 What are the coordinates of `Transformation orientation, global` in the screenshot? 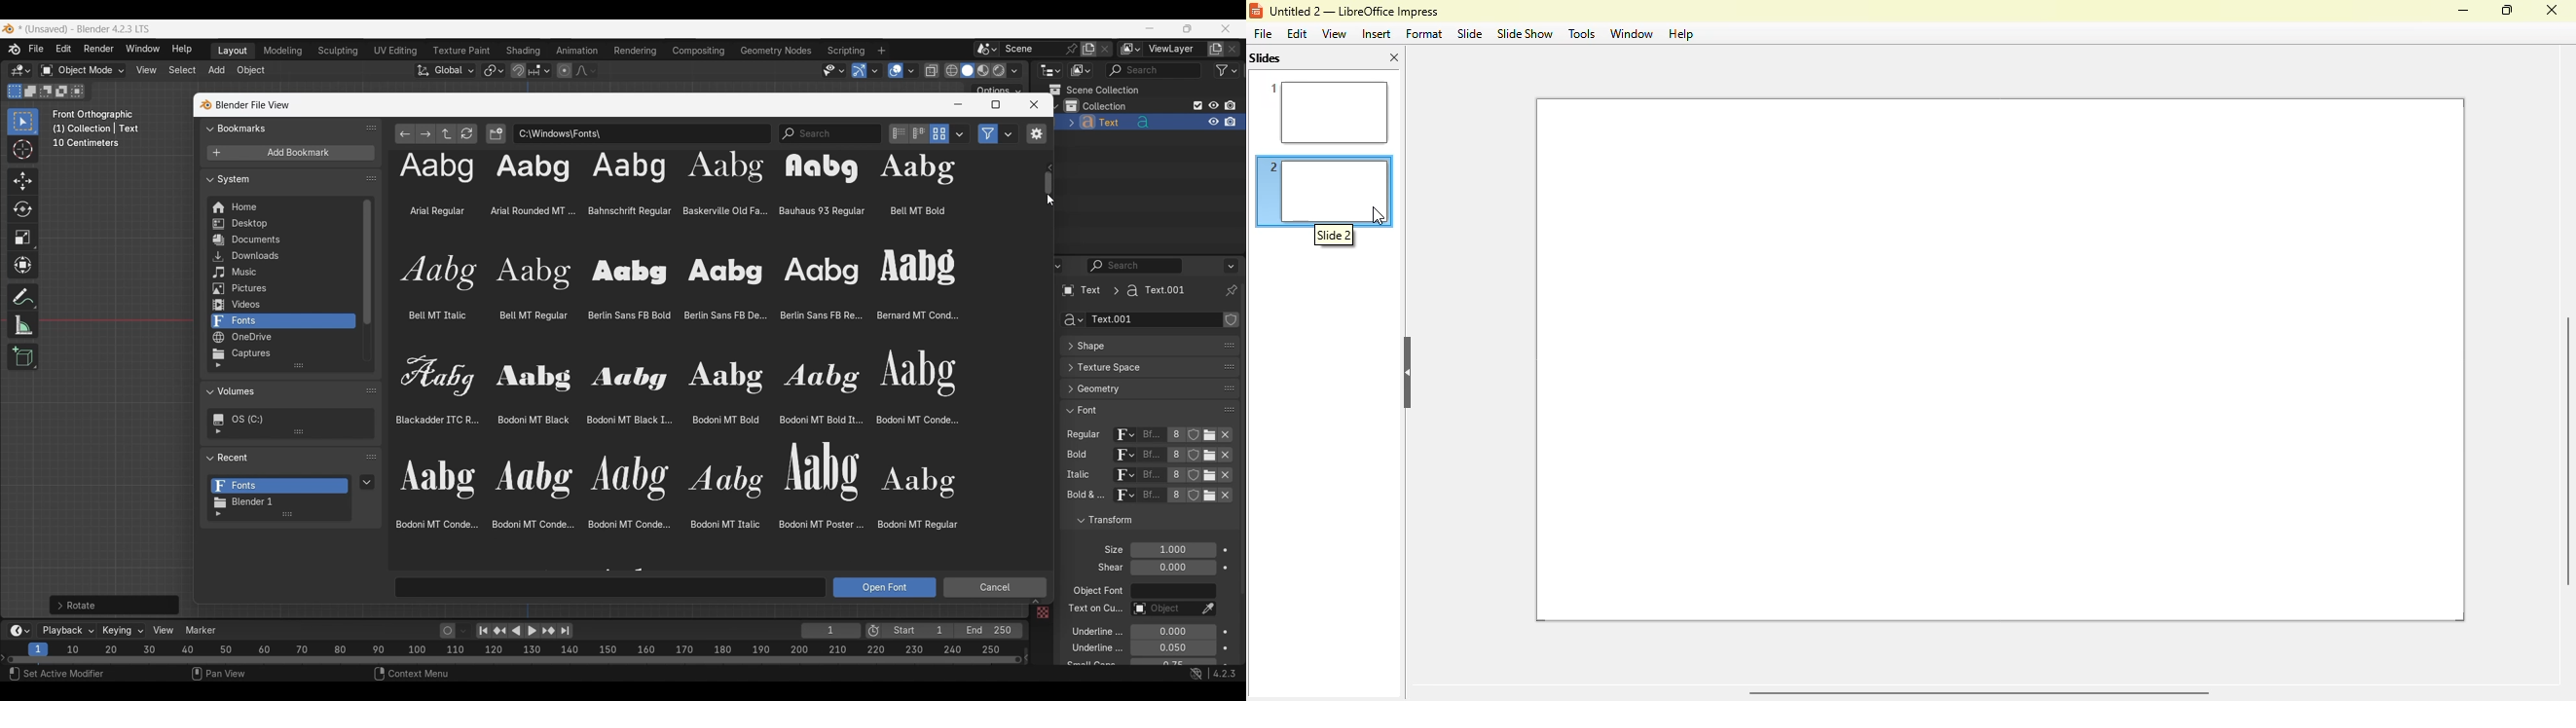 It's located at (445, 71).